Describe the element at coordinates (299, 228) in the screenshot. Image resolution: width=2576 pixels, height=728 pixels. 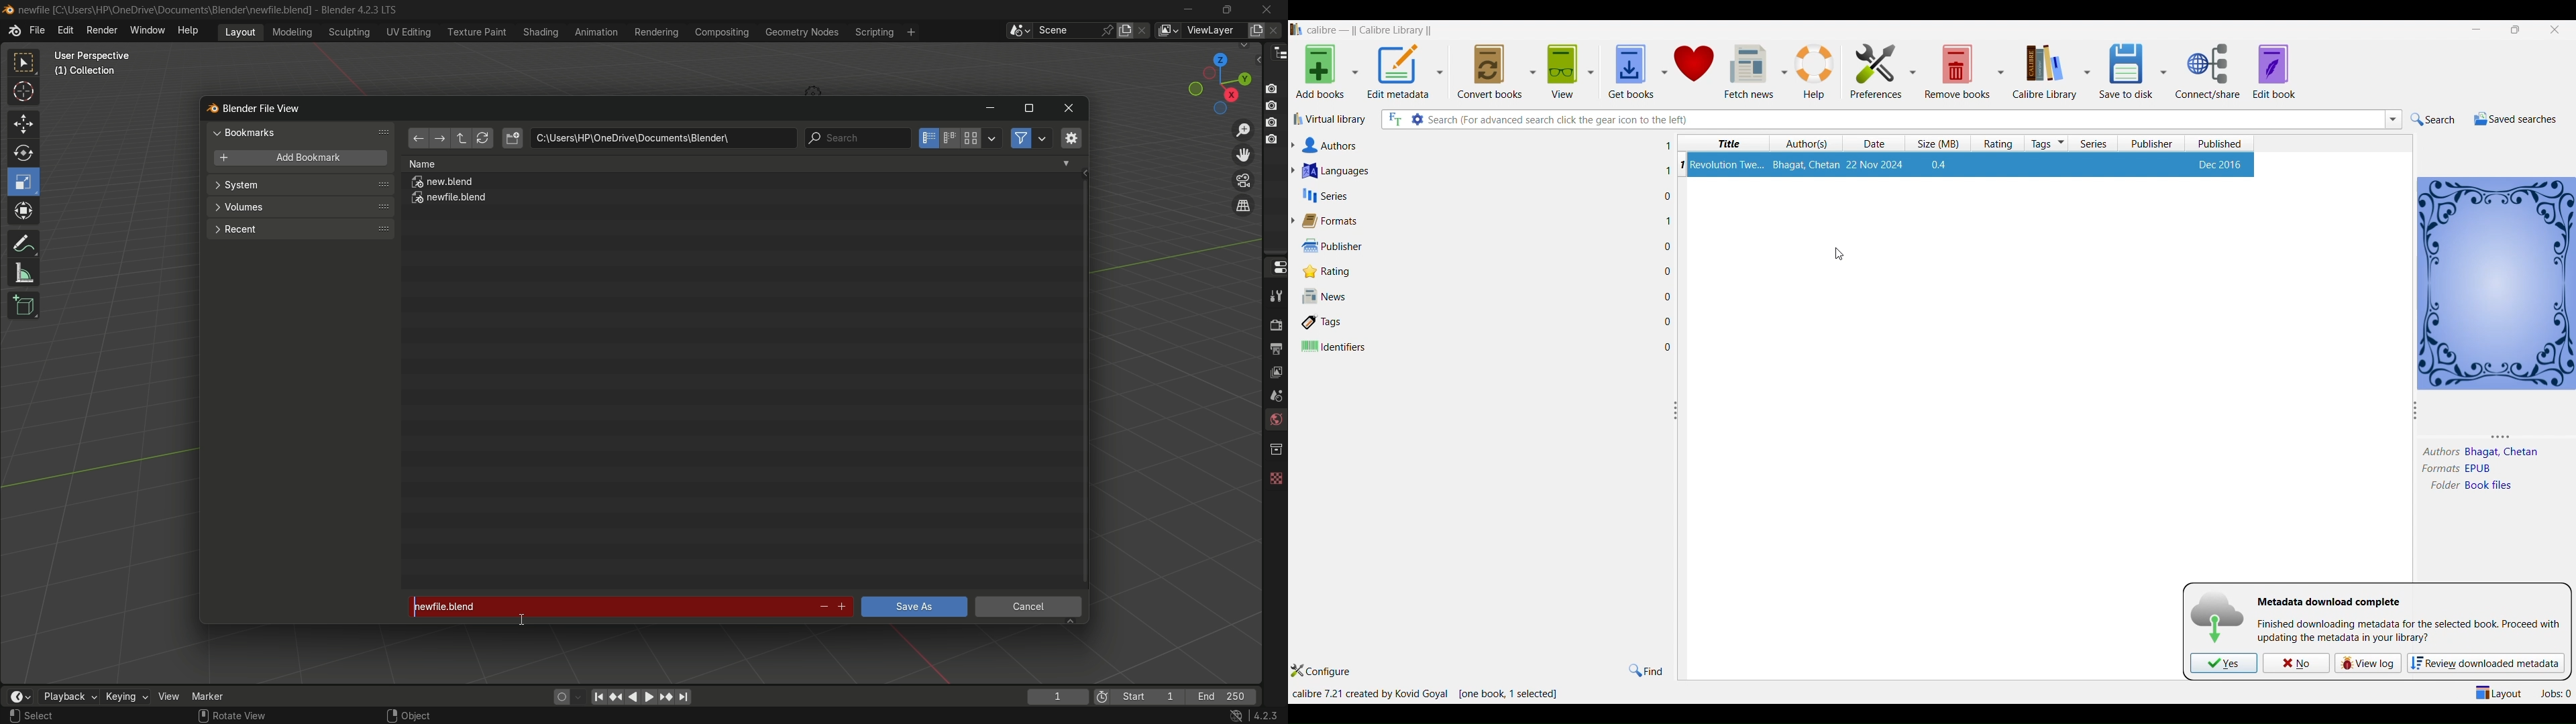
I see `recent` at that location.